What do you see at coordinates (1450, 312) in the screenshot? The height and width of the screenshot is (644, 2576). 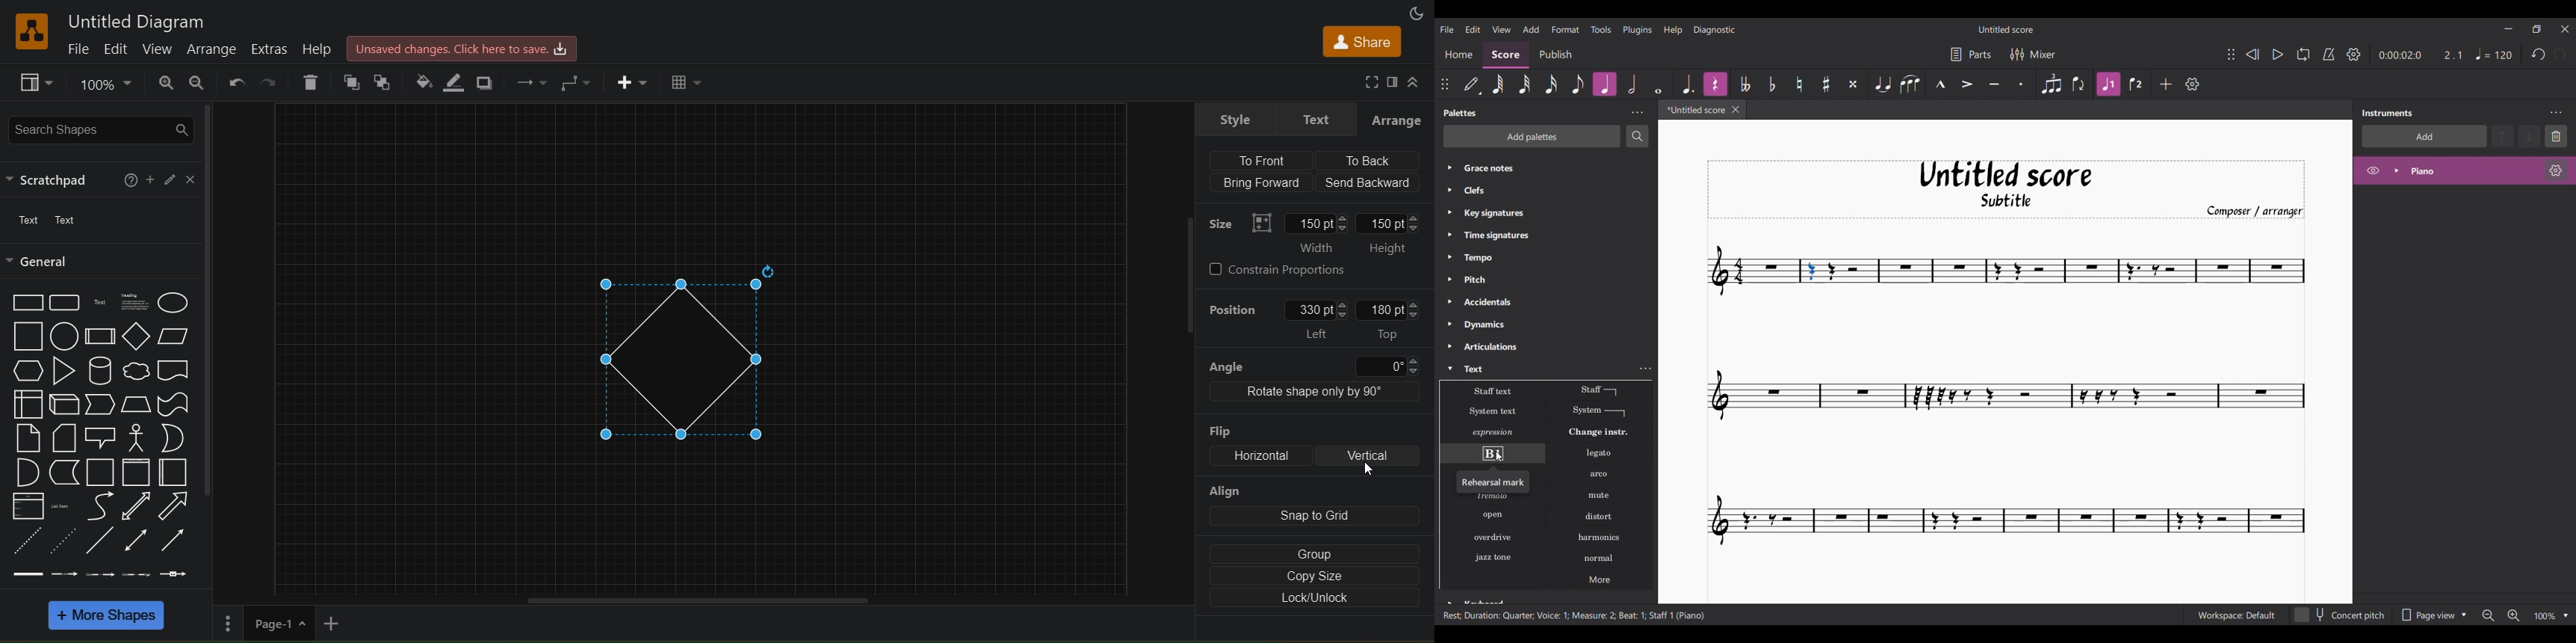 I see `Expand each palette` at bounding box center [1450, 312].